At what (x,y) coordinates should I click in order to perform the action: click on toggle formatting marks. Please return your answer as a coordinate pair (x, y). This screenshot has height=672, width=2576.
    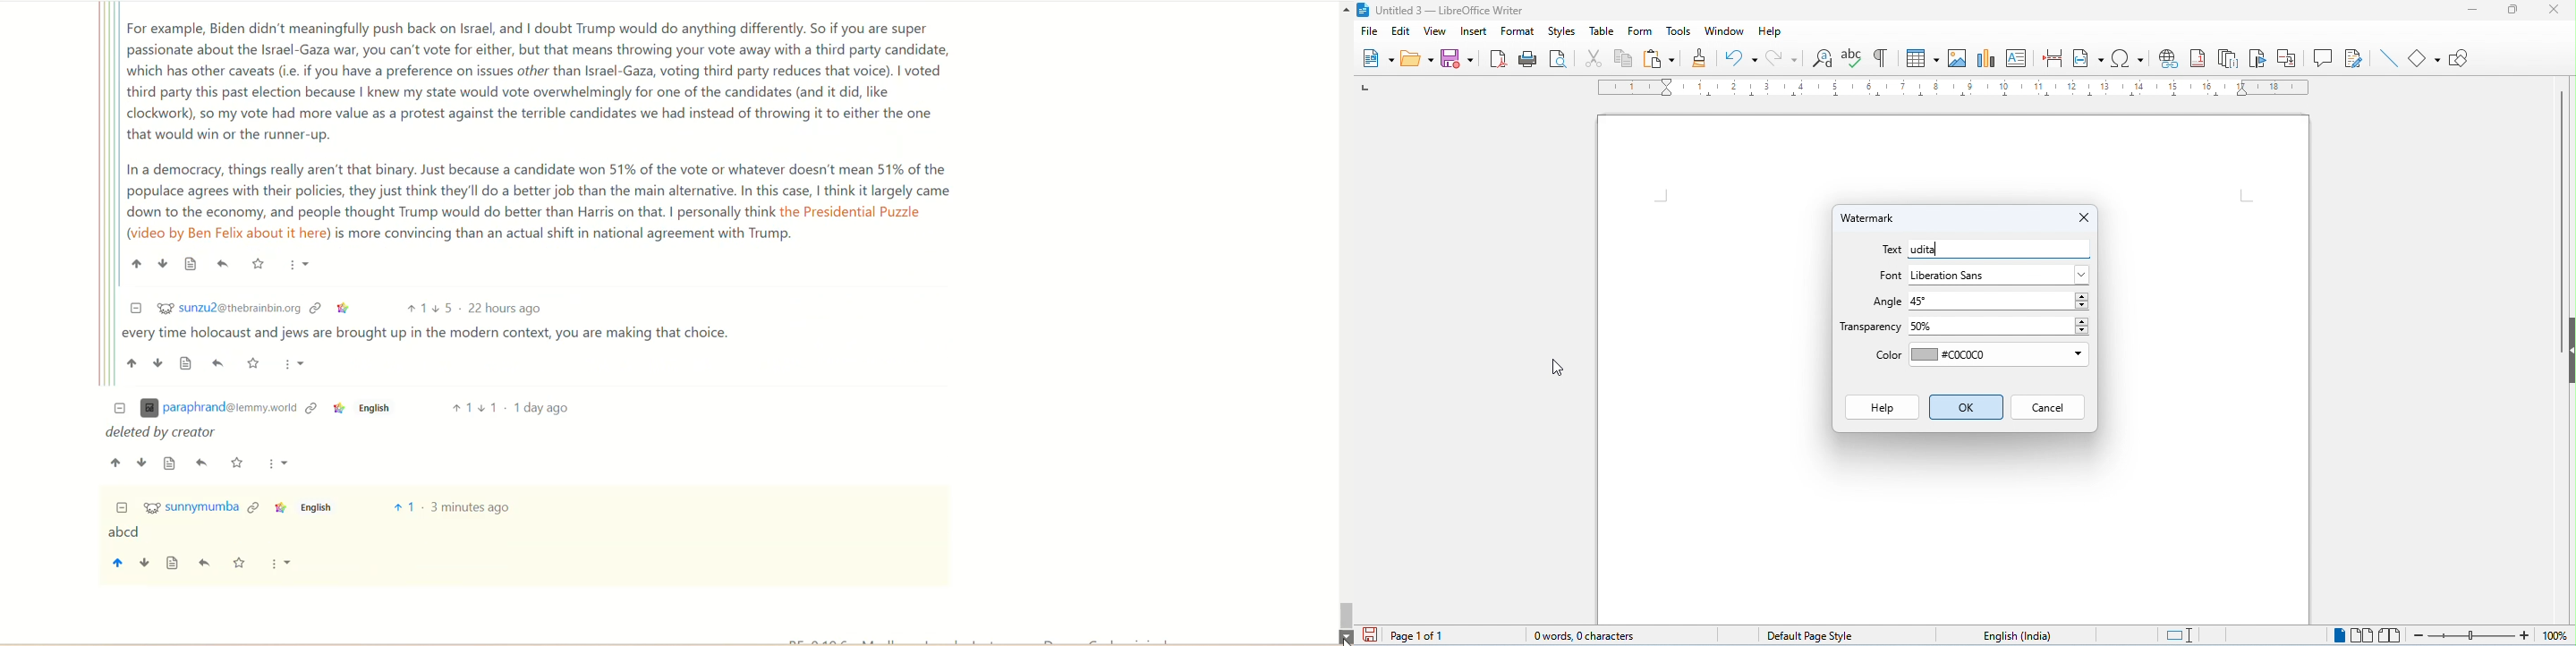
    Looking at the image, I should click on (1880, 56).